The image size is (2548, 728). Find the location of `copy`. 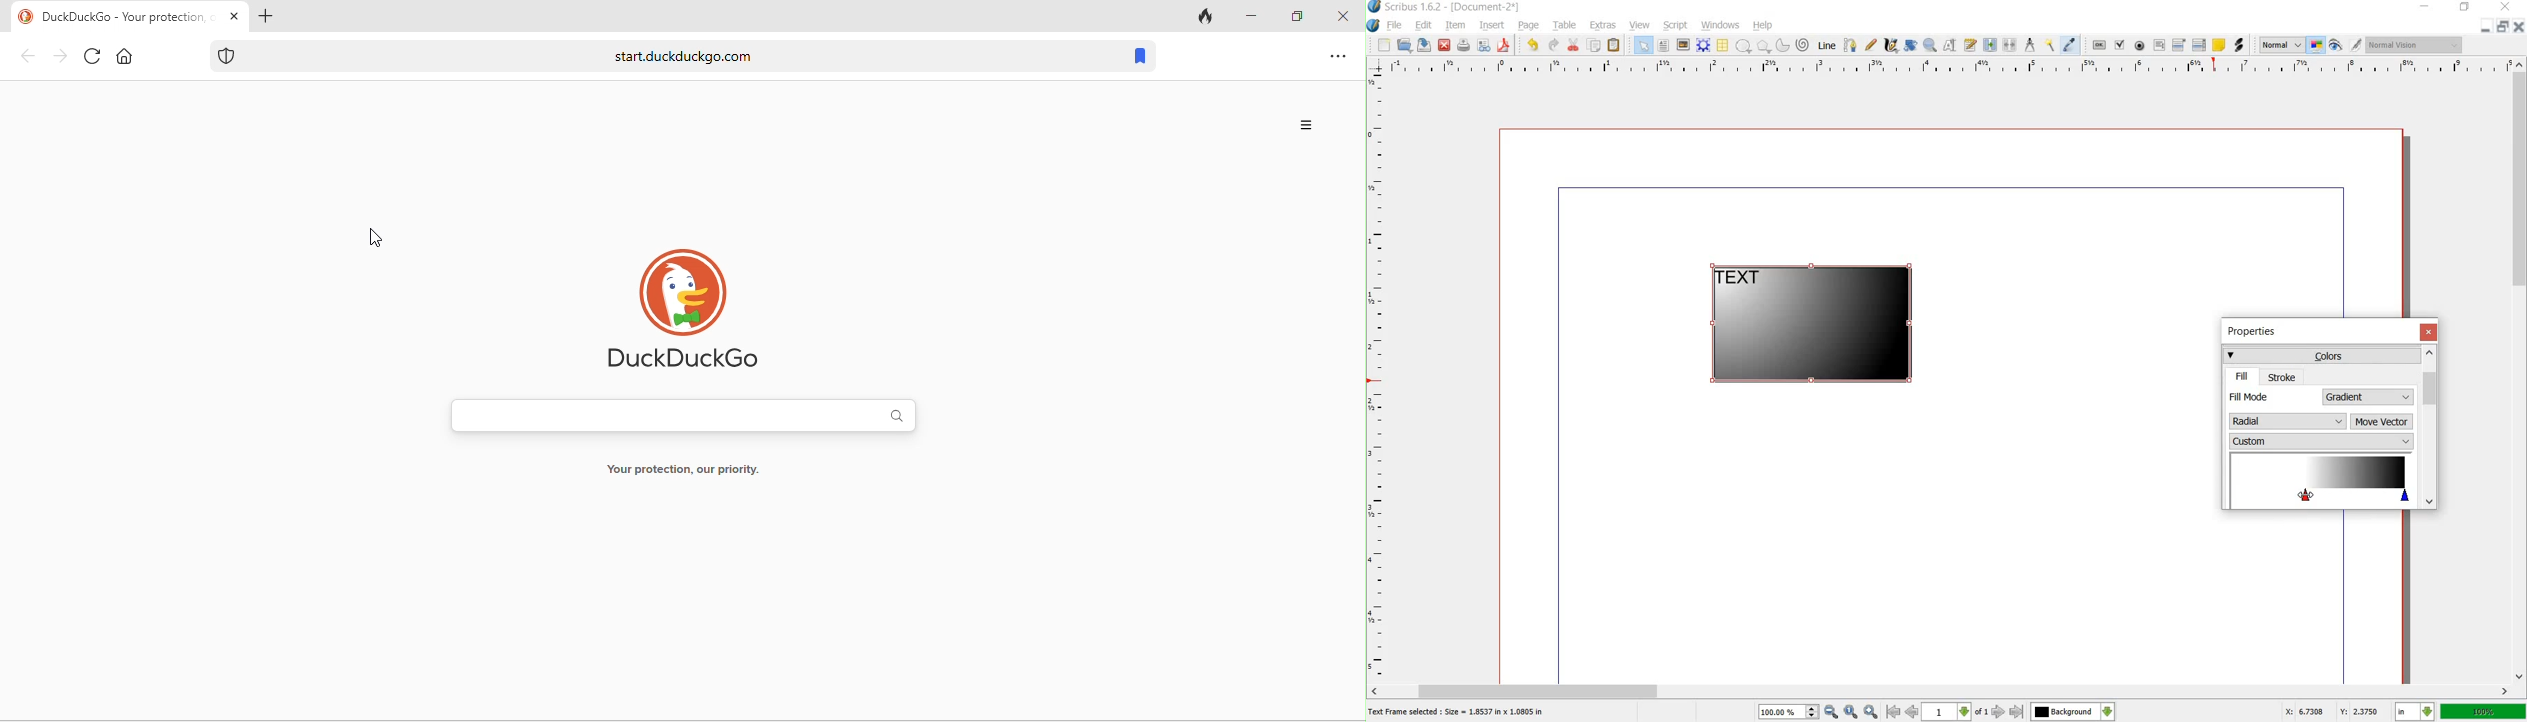

copy is located at coordinates (1595, 46).